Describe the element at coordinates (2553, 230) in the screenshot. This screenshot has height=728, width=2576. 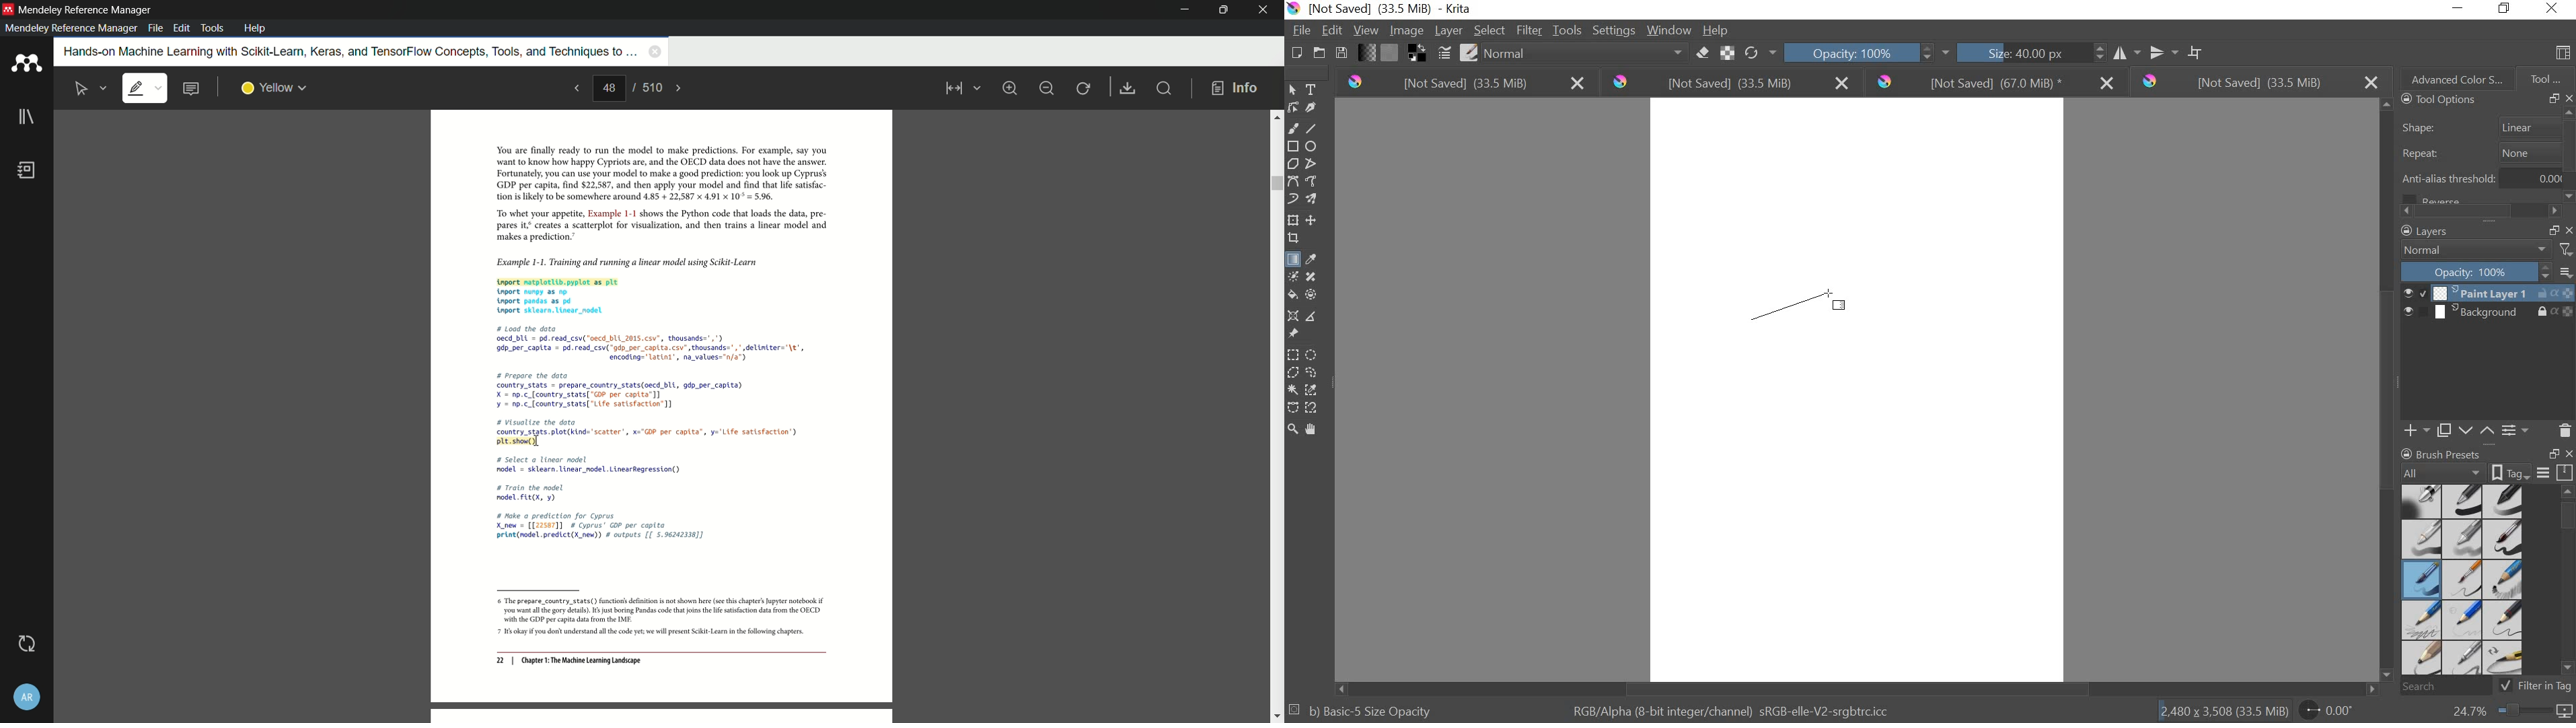
I see `RESTORE DOWN` at that location.